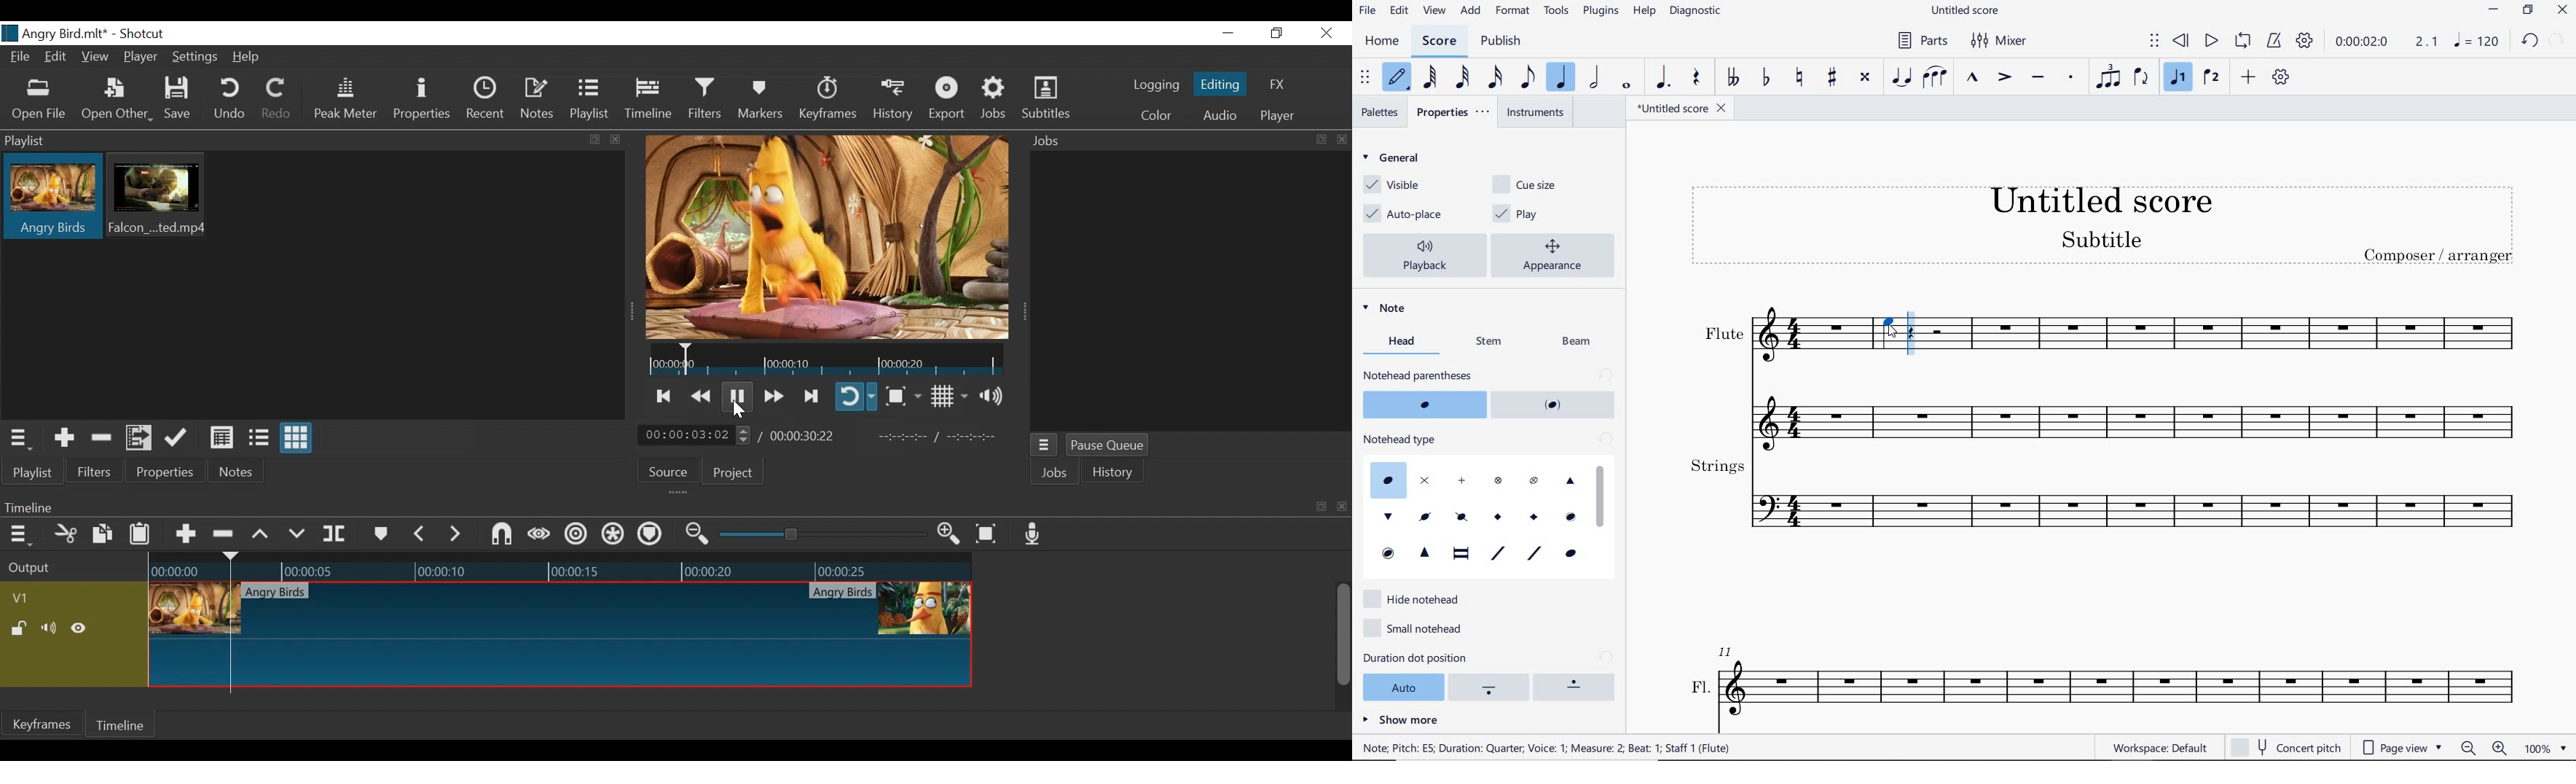 The height and width of the screenshot is (784, 2576). Describe the element at coordinates (65, 533) in the screenshot. I see `Cut` at that location.